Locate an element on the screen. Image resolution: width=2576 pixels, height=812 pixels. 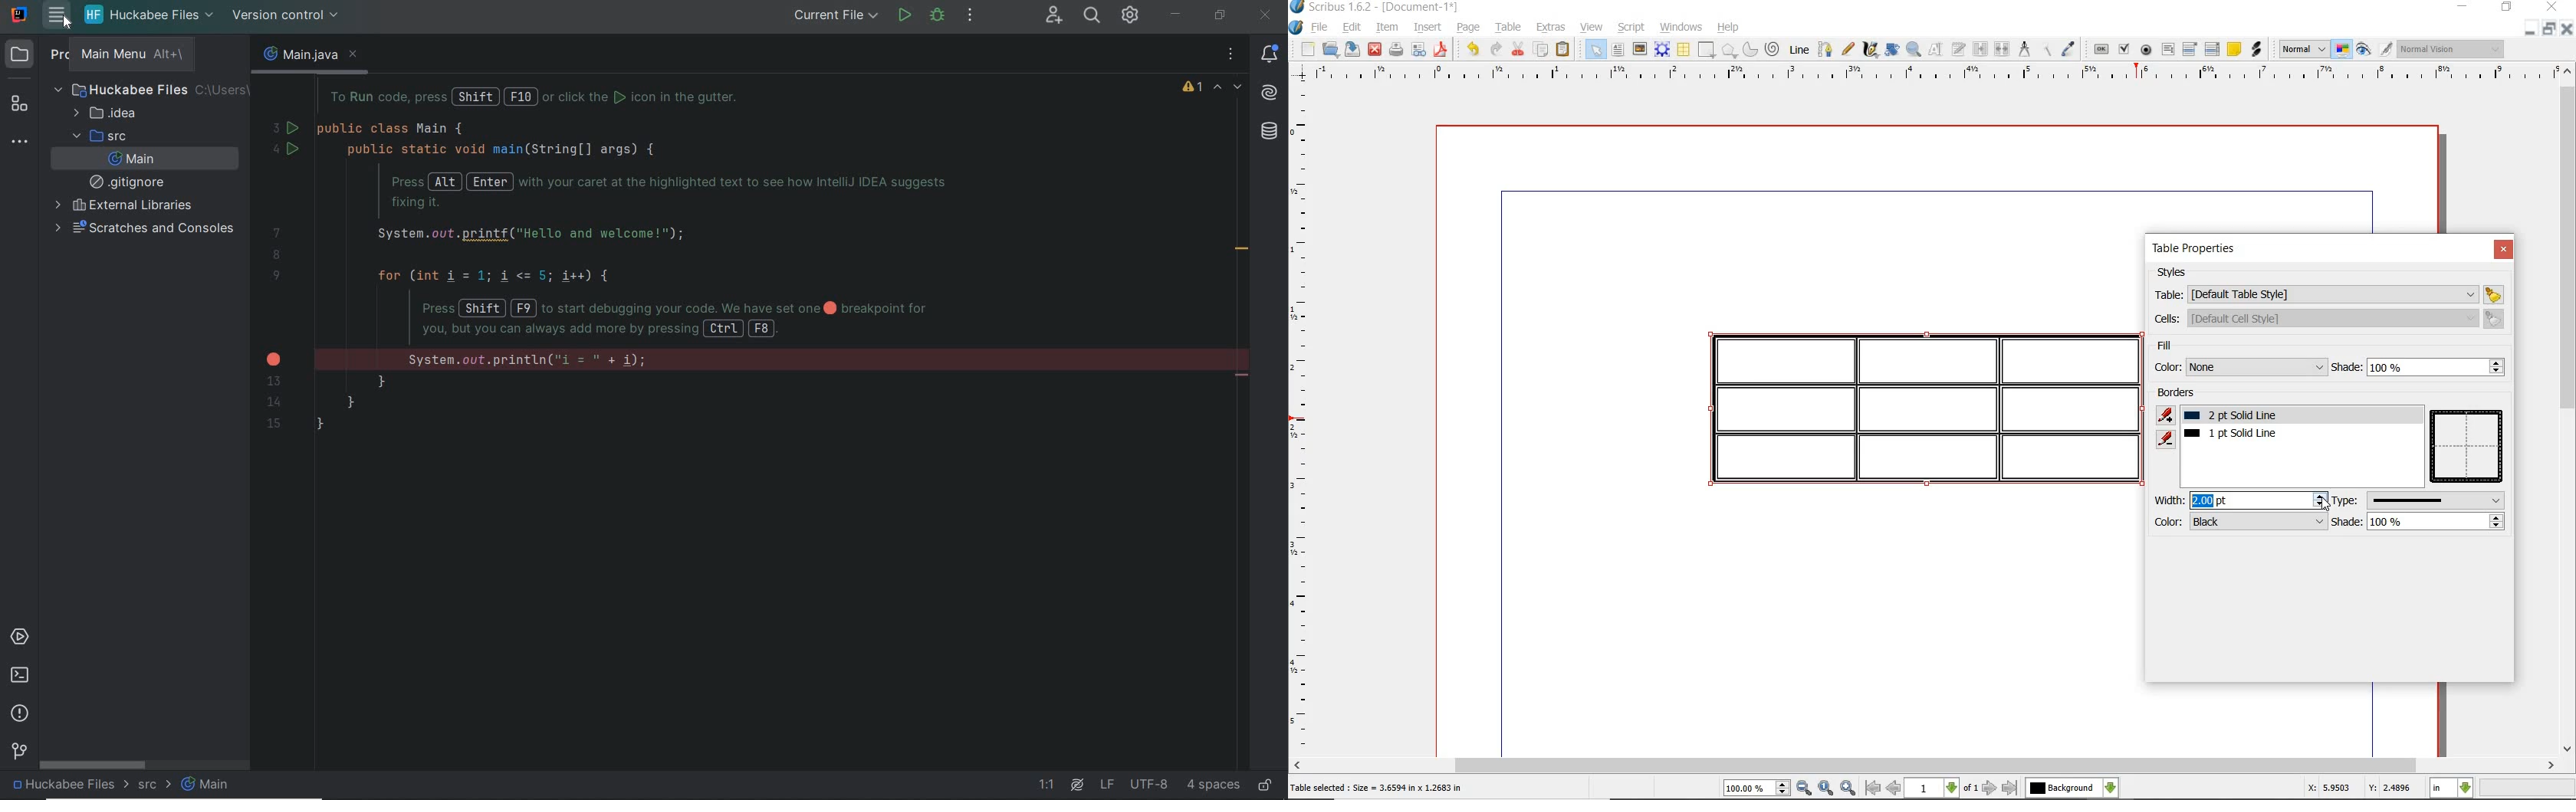
go to previous page is located at coordinates (1894, 789).